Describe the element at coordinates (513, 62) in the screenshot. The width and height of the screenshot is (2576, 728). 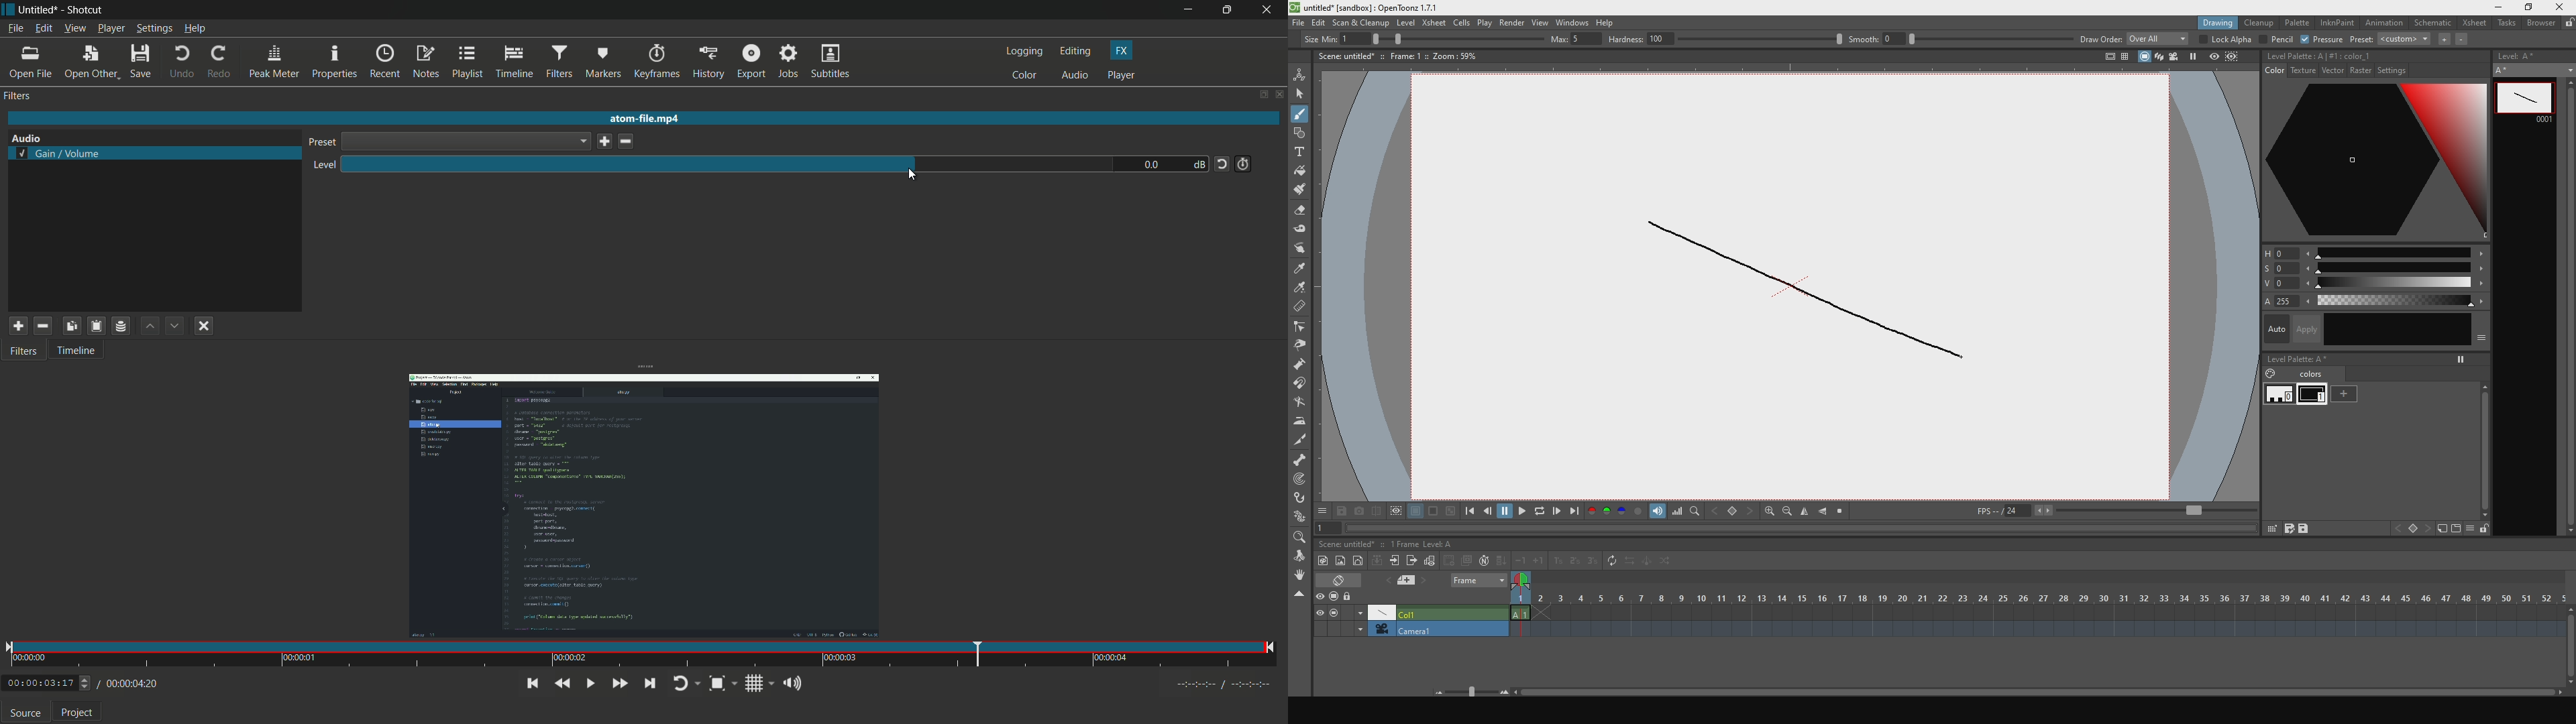
I see `timeline` at that location.